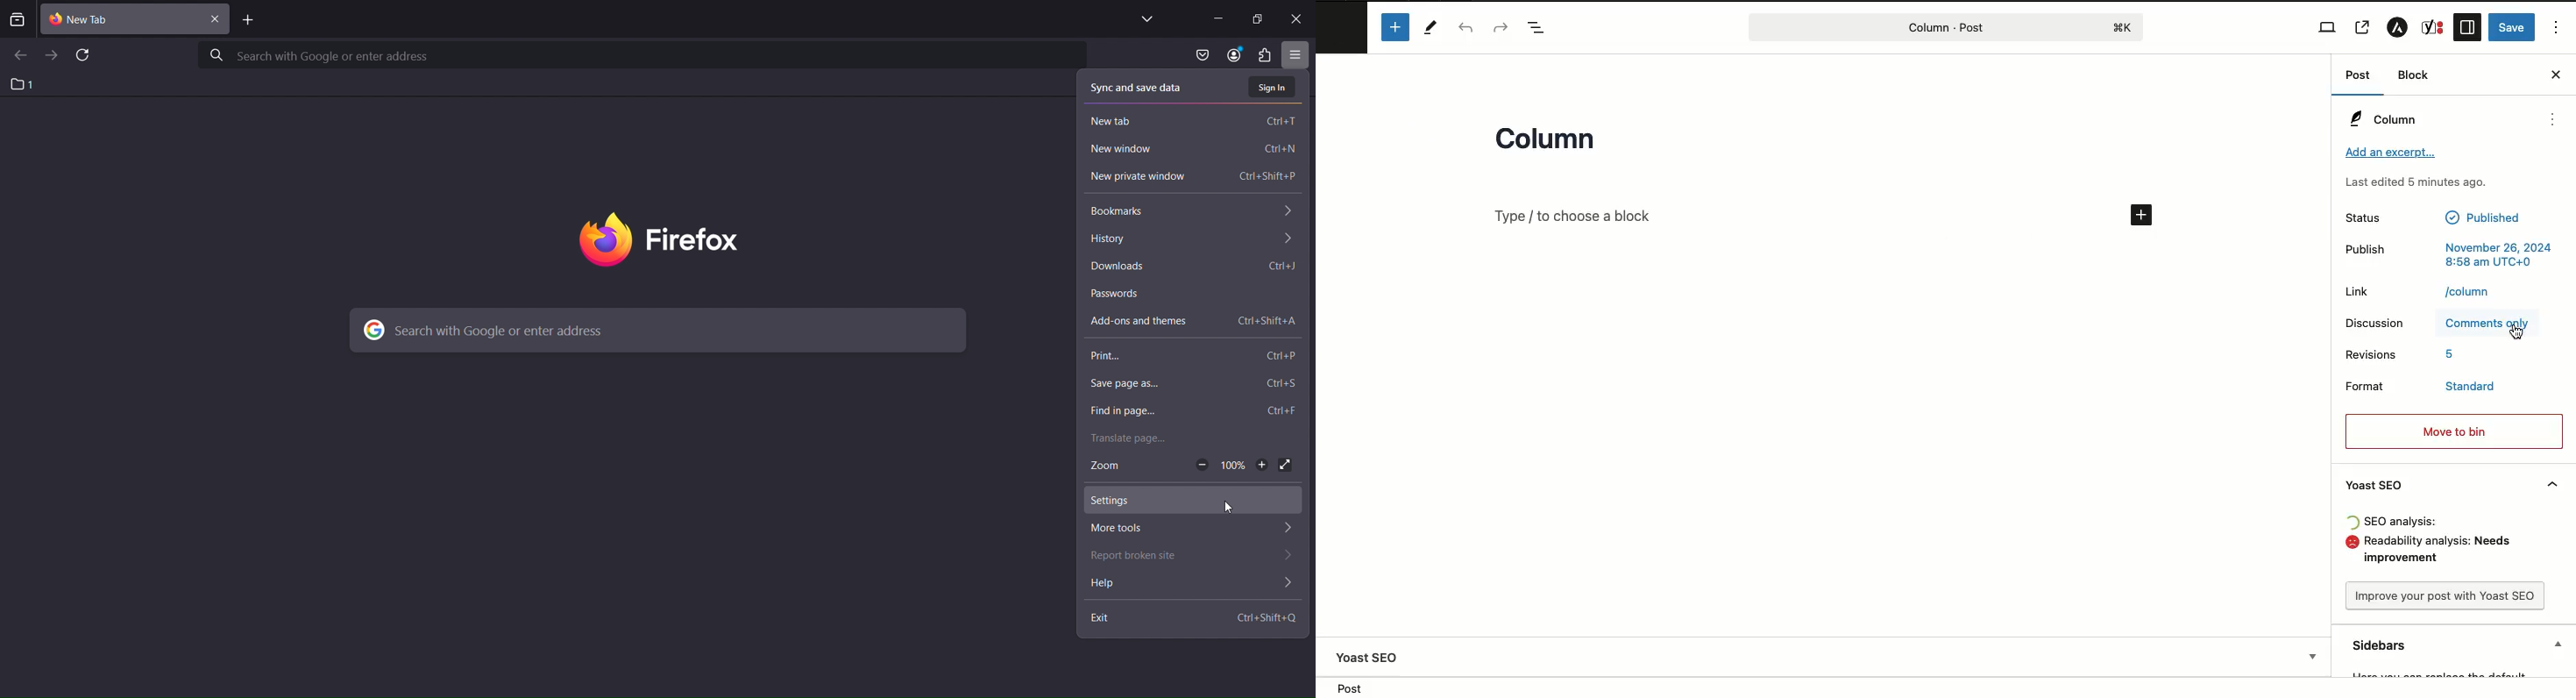  What do you see at coordinates (1202, 56) in the screenshot?
I see `save to pocker` at bounding box center [1202, 56].